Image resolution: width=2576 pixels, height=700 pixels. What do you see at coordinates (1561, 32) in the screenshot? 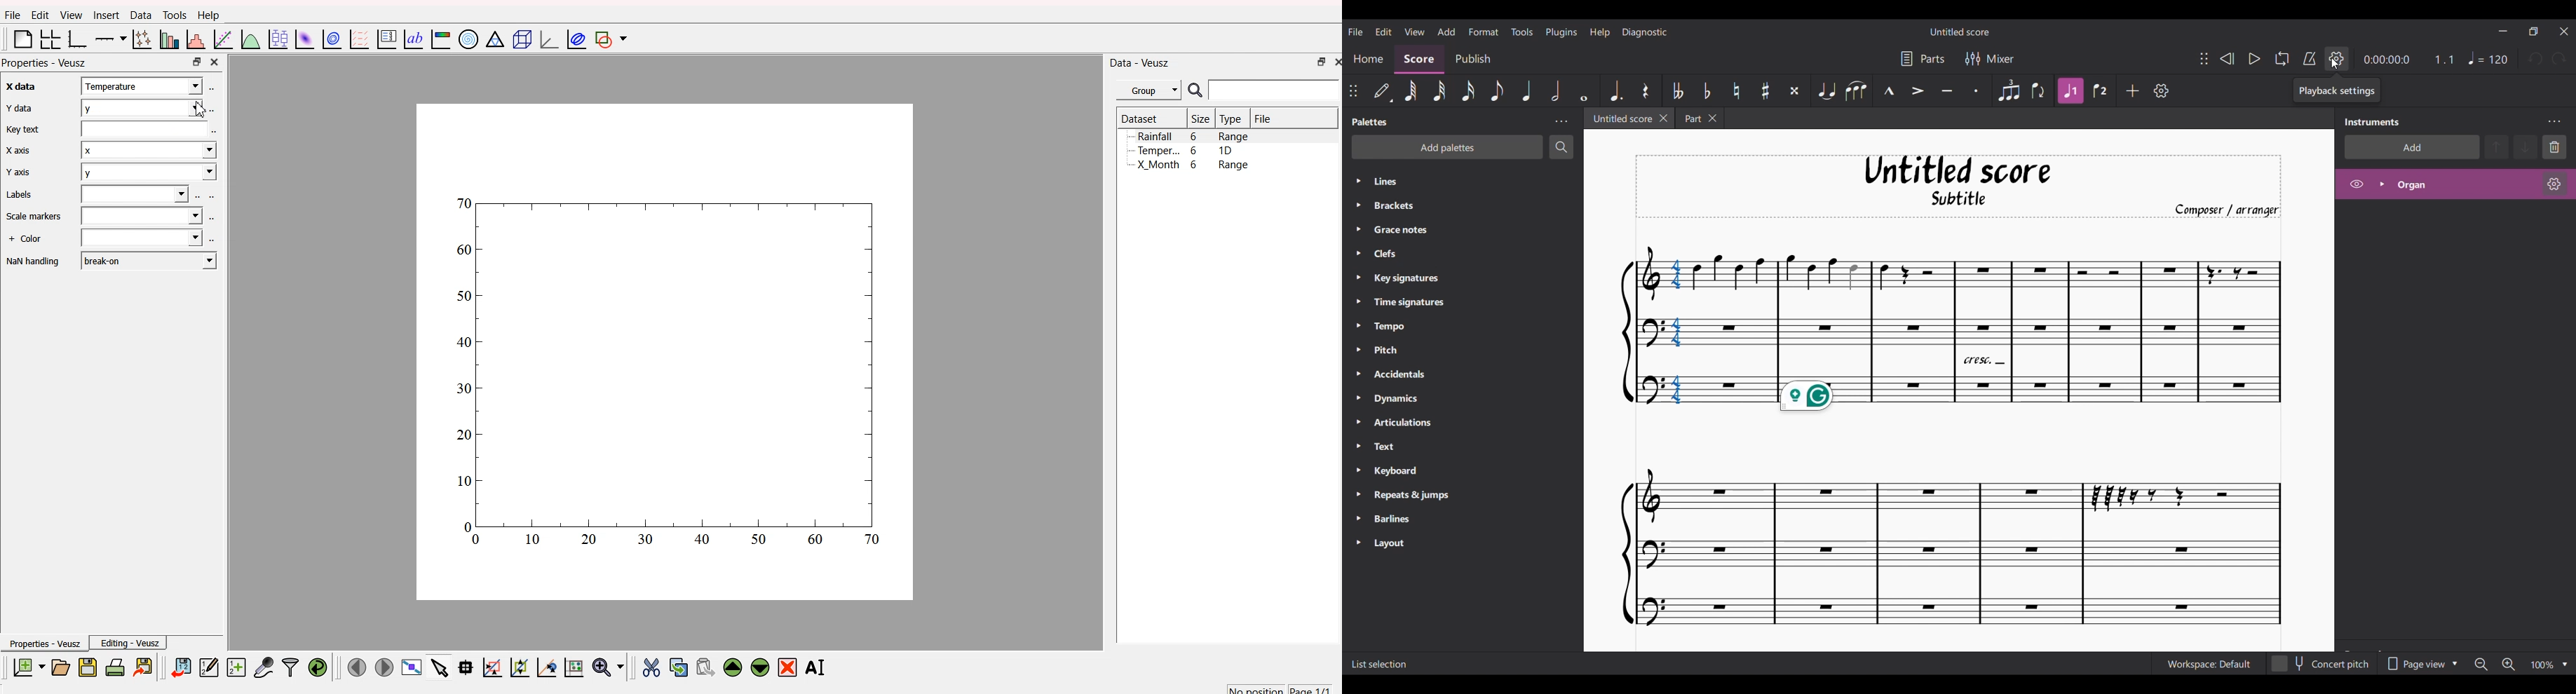
I see `Plugins menu` at bounding box center [1561, 32].